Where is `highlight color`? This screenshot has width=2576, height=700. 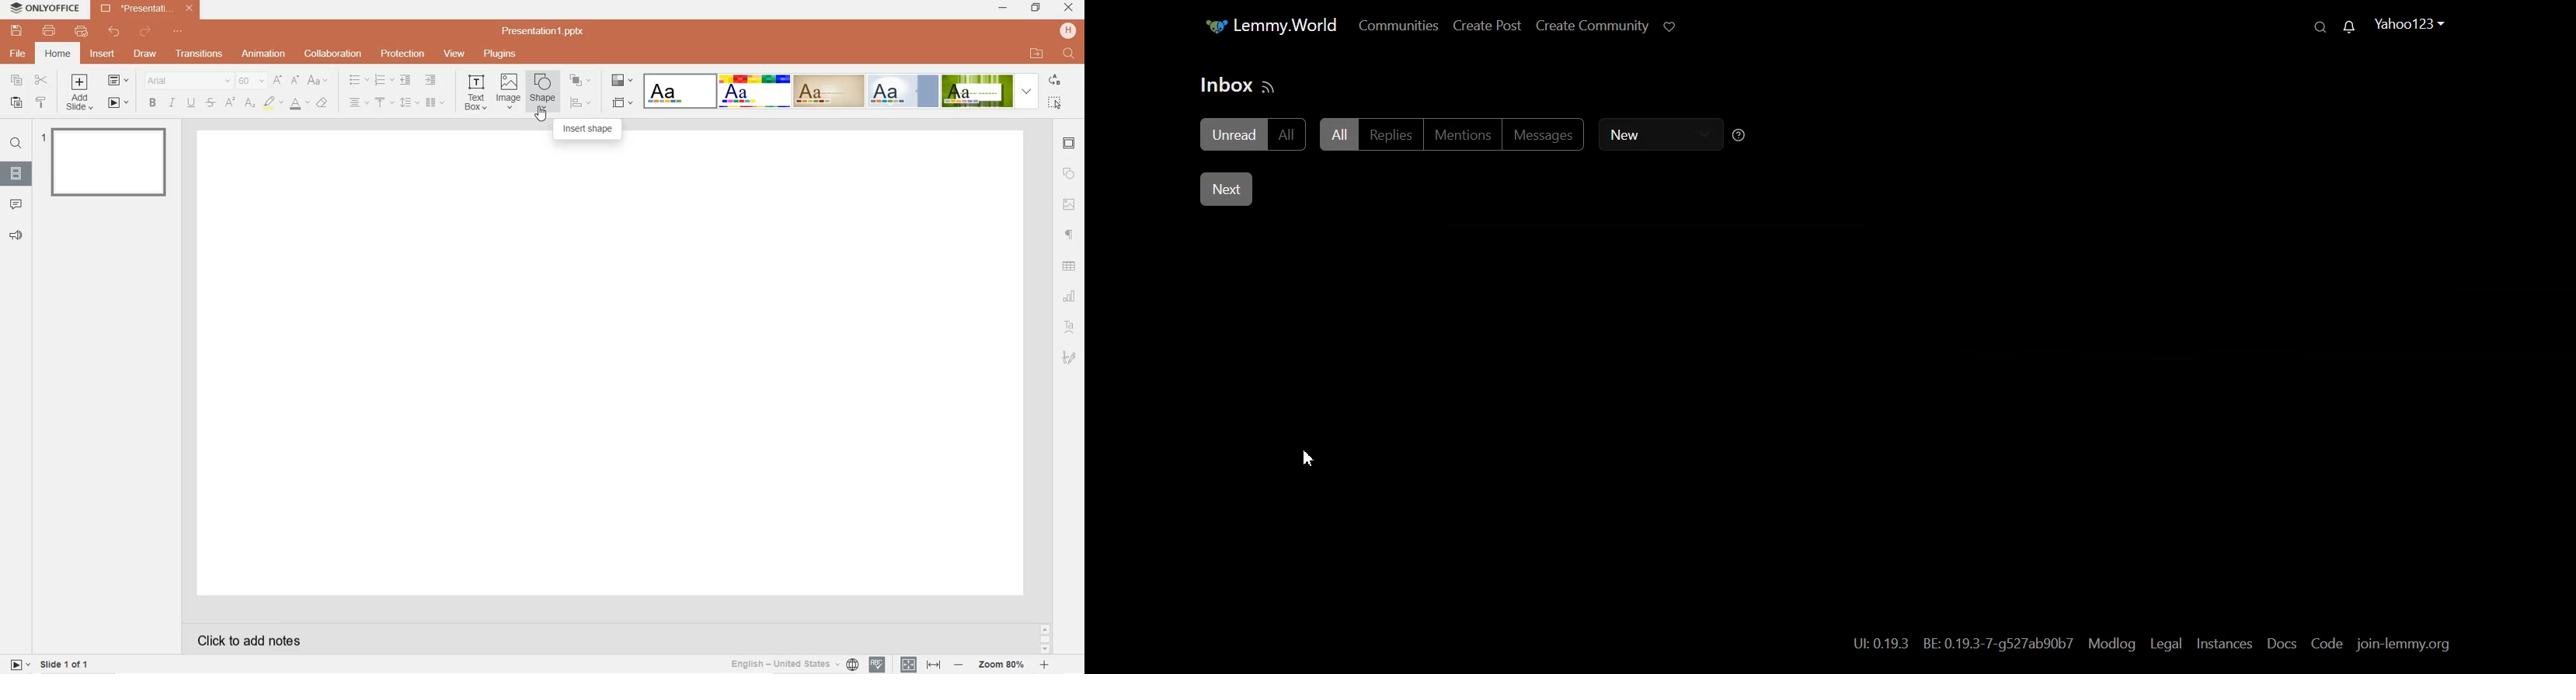 highlight color is located at coordinates (273, 103).